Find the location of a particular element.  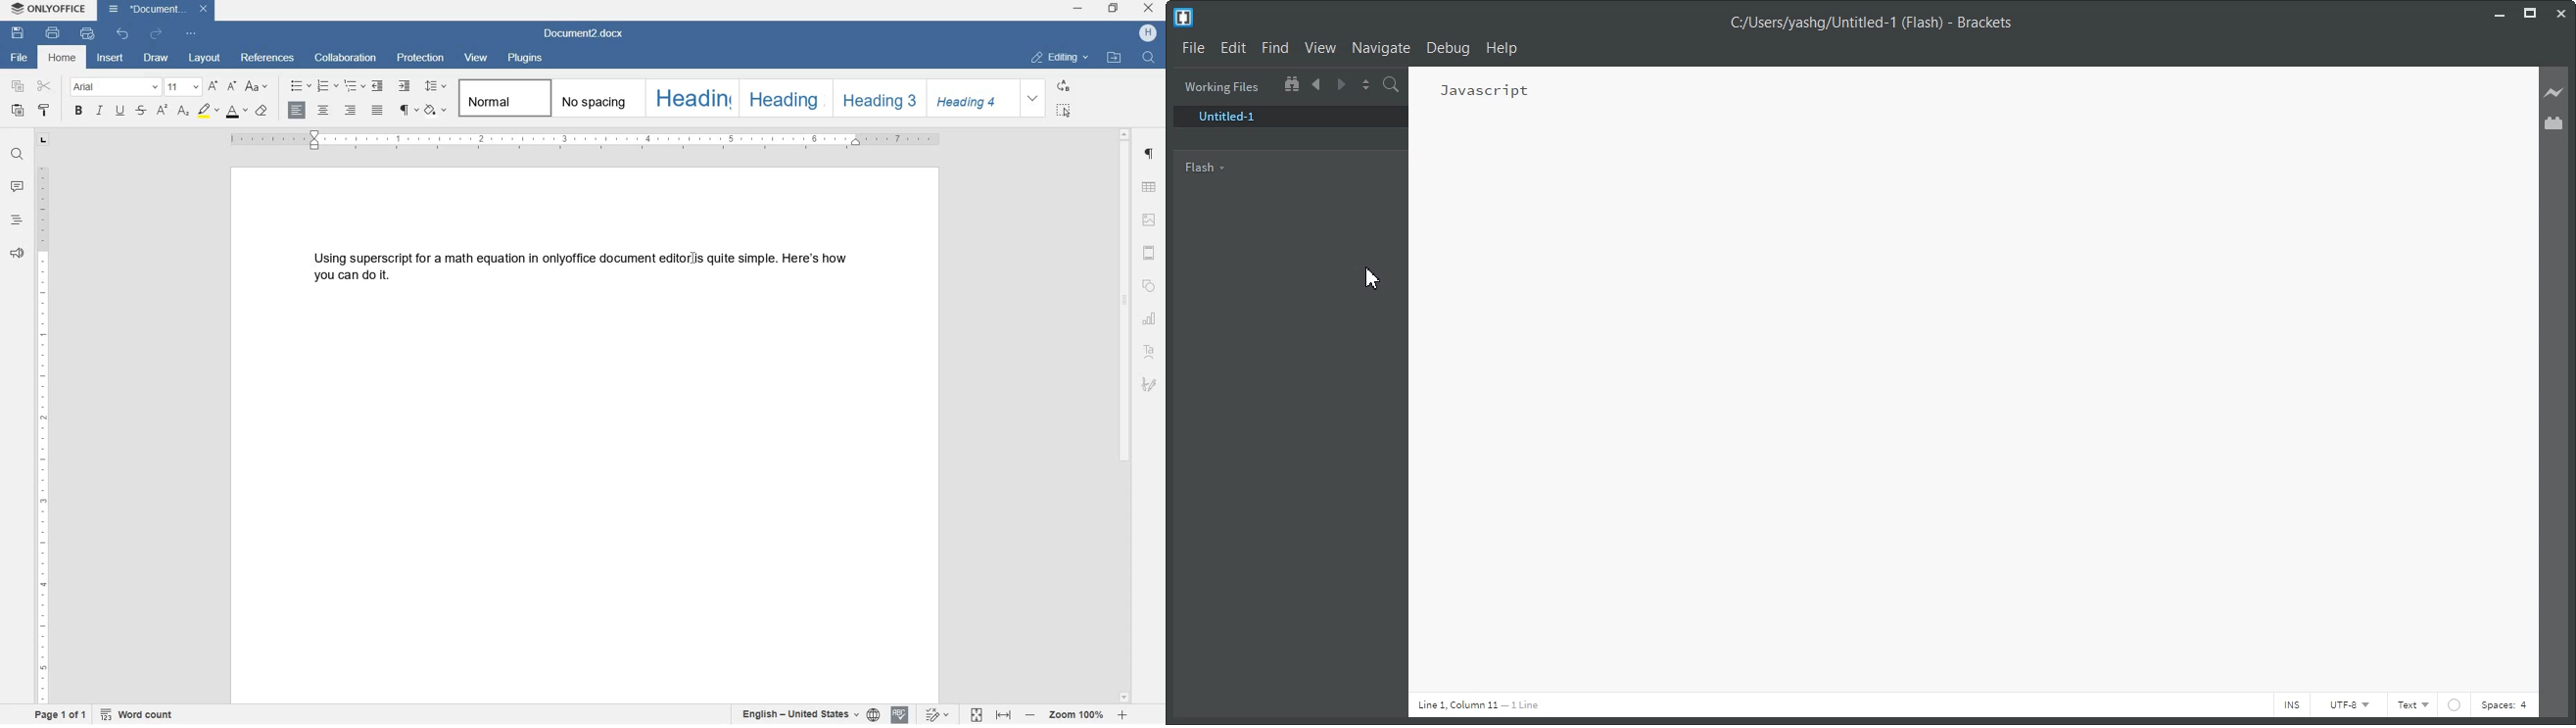

minimize is located at coordinates (1078, 8).